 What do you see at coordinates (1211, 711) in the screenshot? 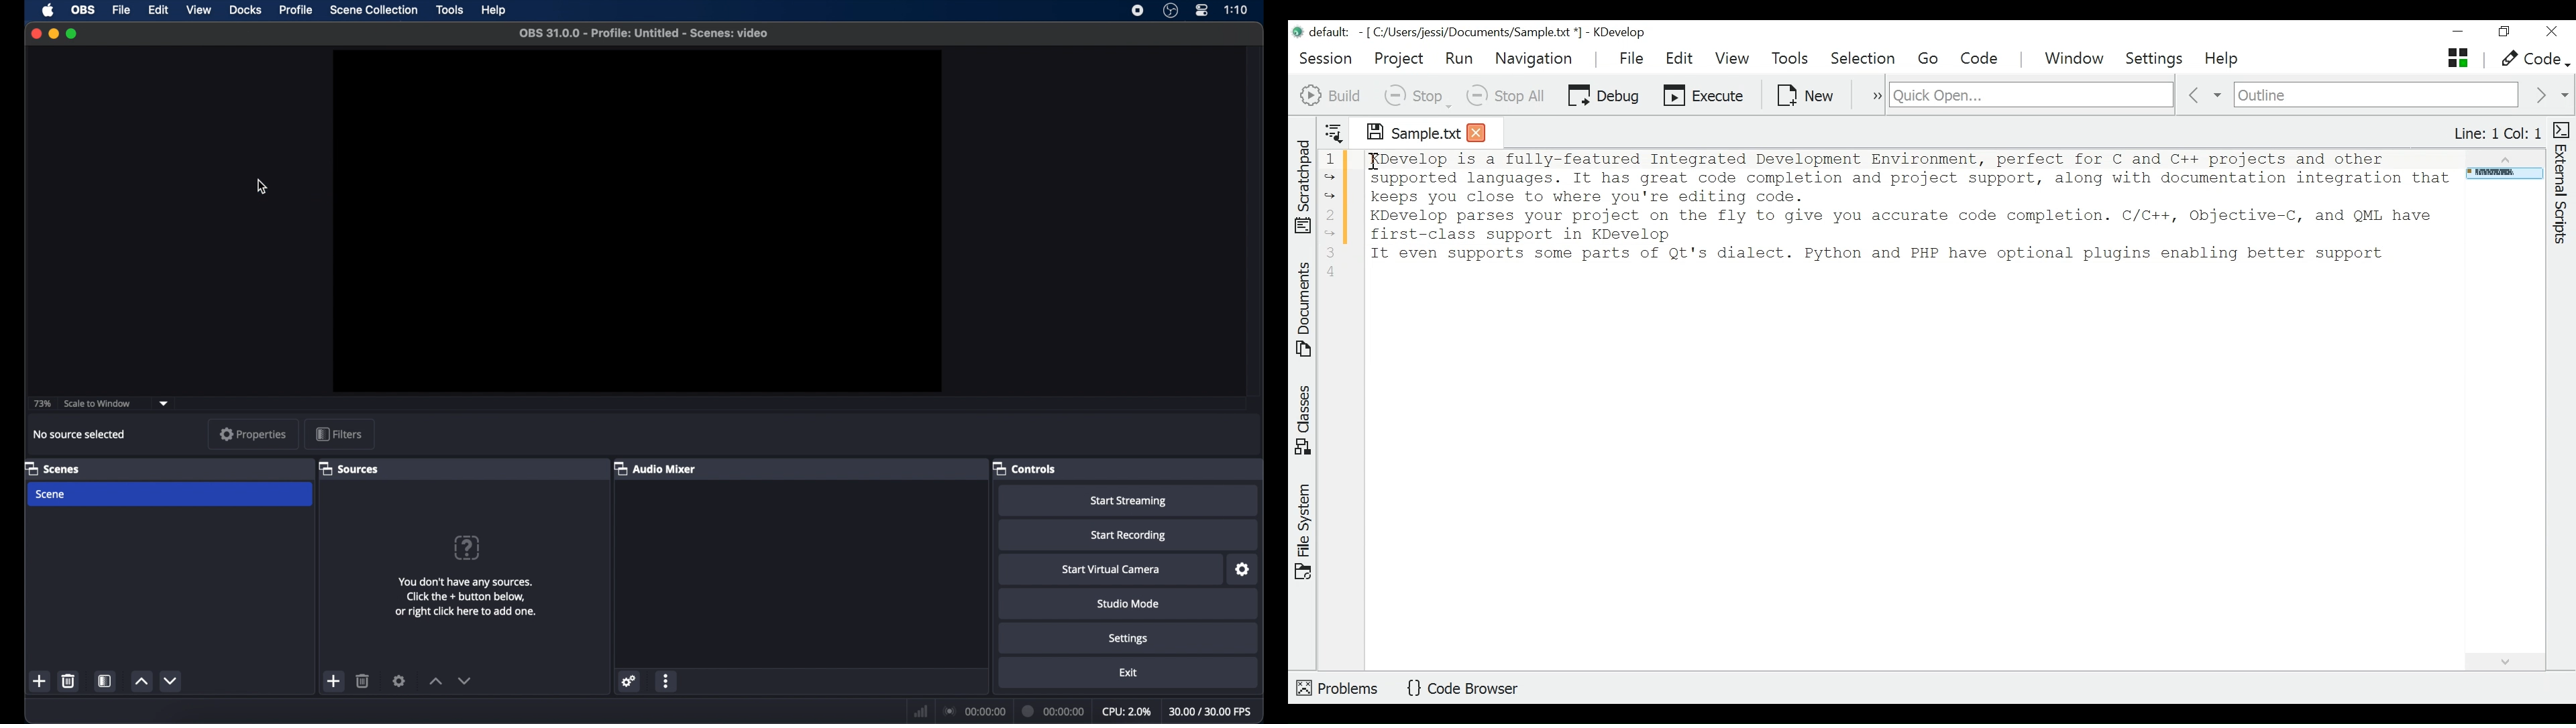
I see `fps` at bounding box center [1211, 711].